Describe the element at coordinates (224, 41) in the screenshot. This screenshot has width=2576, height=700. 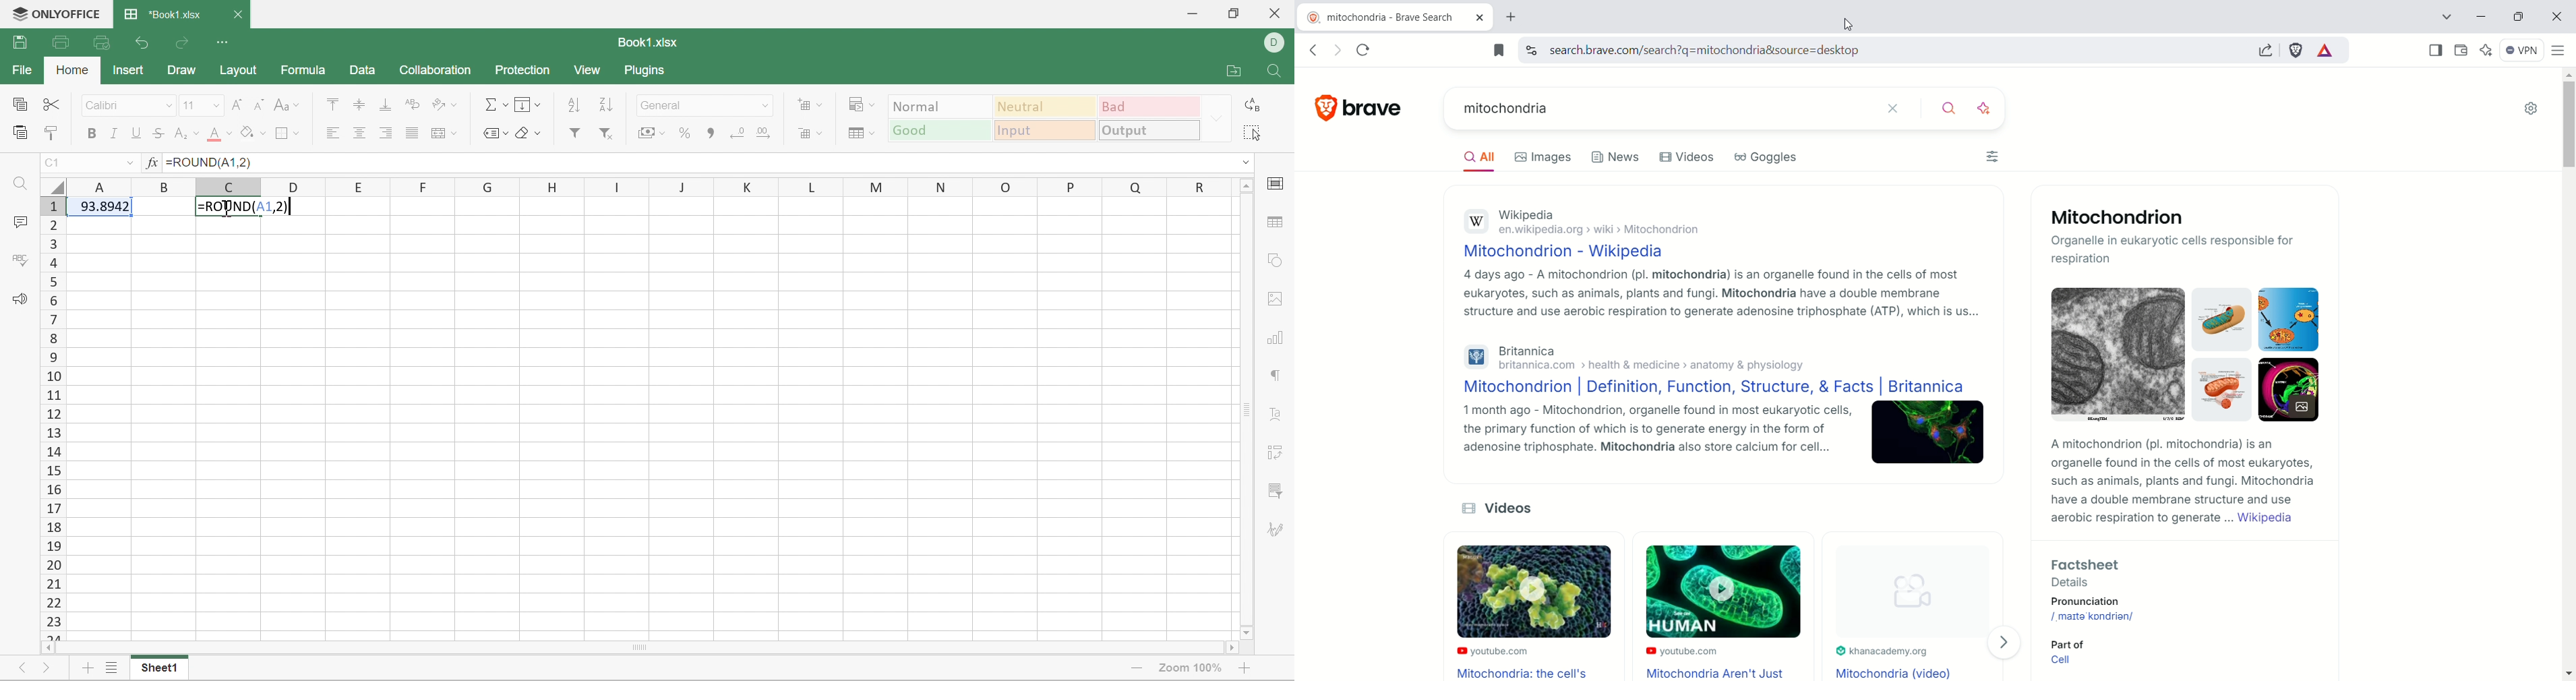
I see `Customize Quick Access Toolbar` at that location.